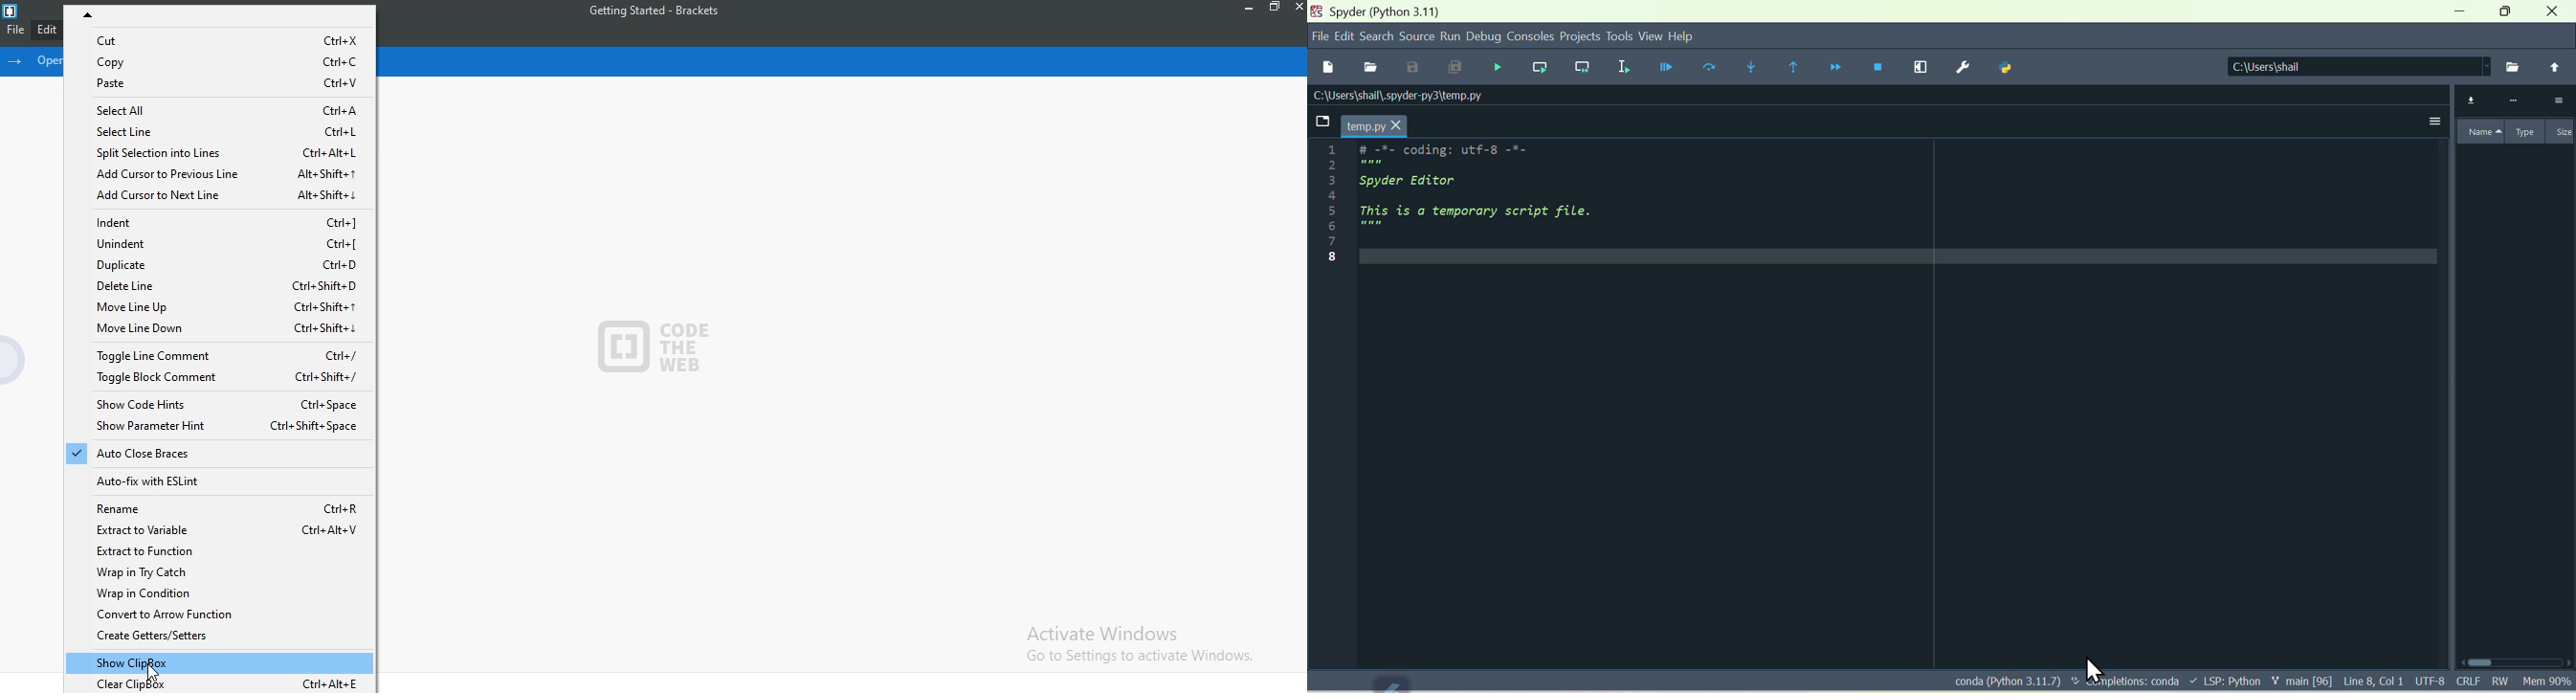  Describe the element at coordinates (2512, 117) in the screenshot. I see `Variable explorer` at that location.